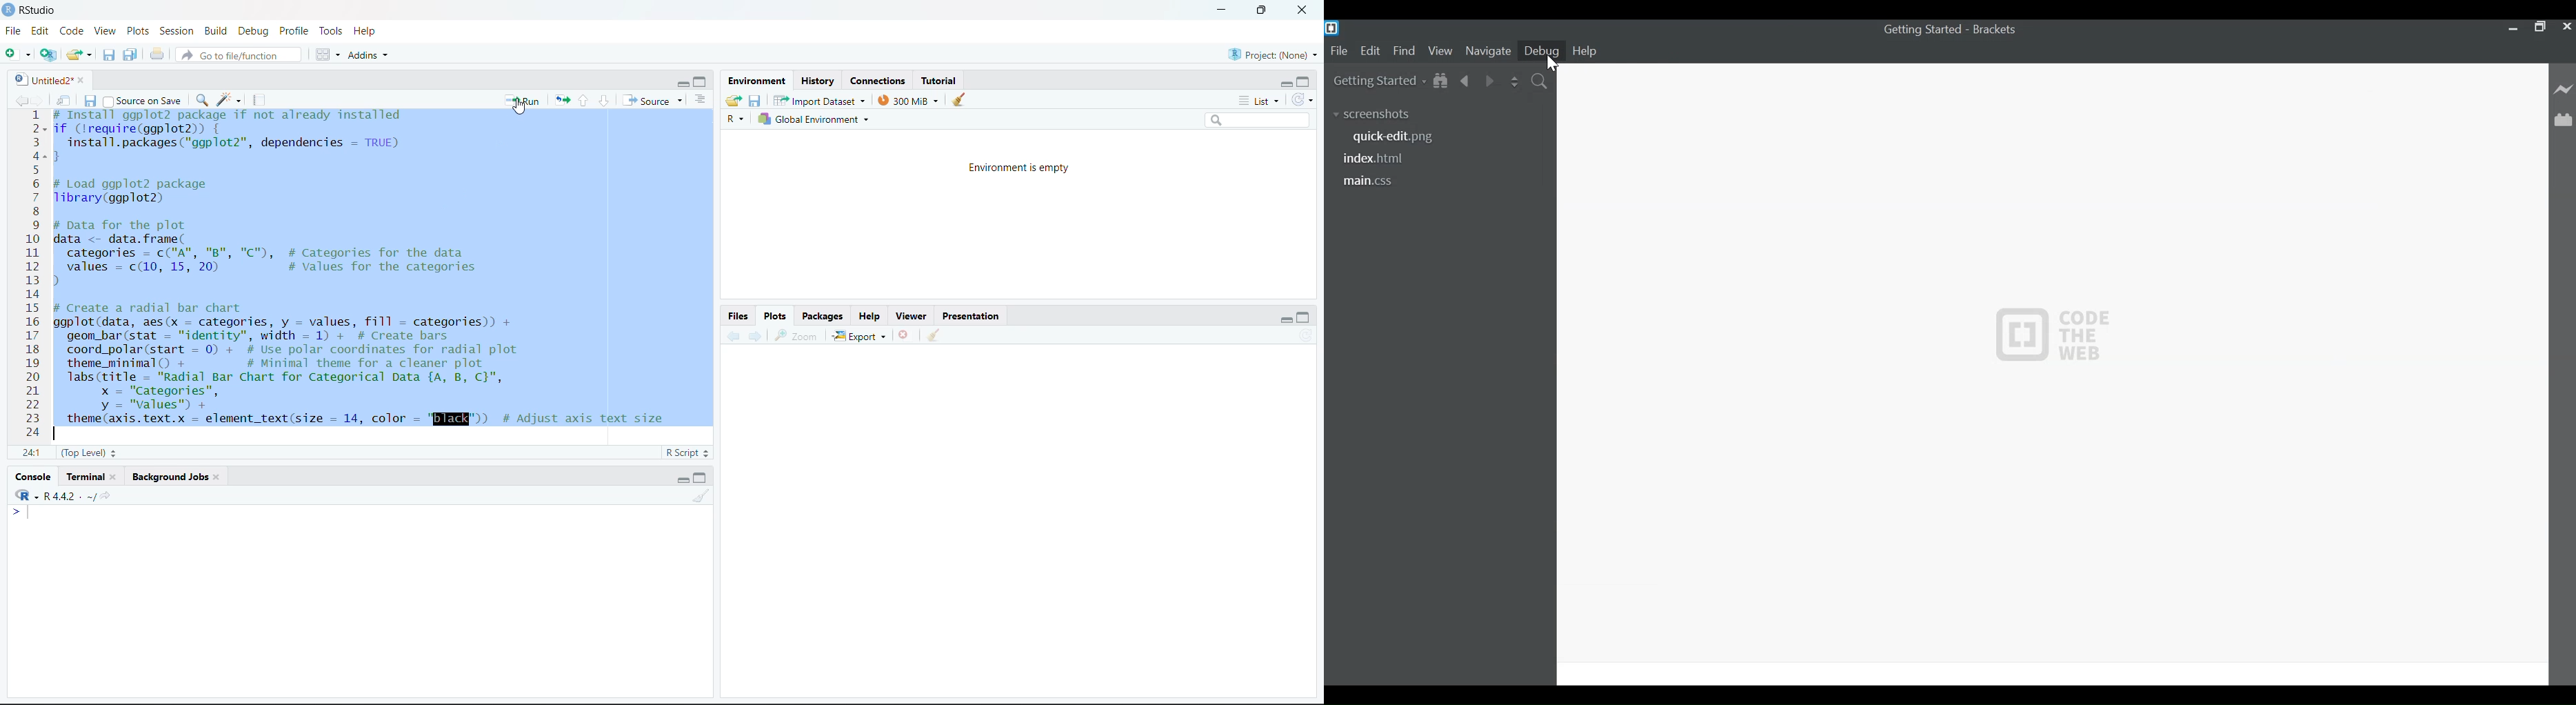 The image size is (2576, 728). I want to click on (Top Level) , so click(88, 453).